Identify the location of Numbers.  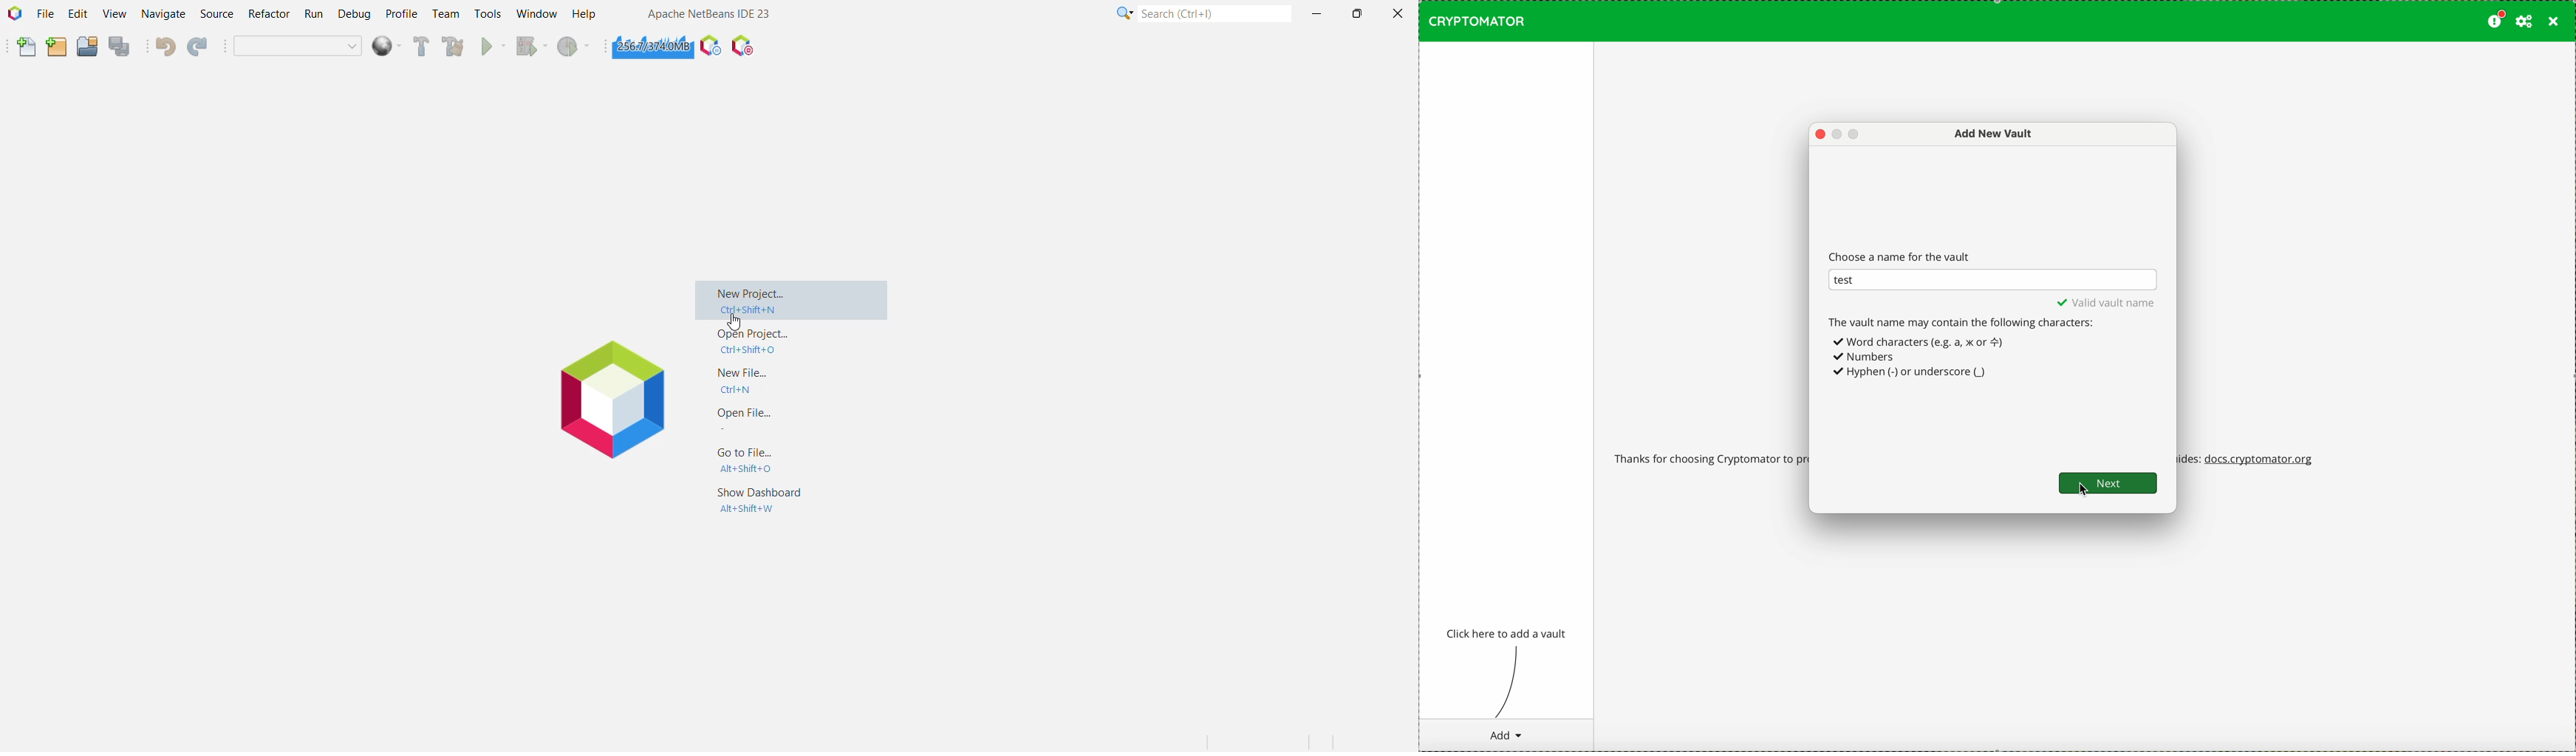
(1865, 358).